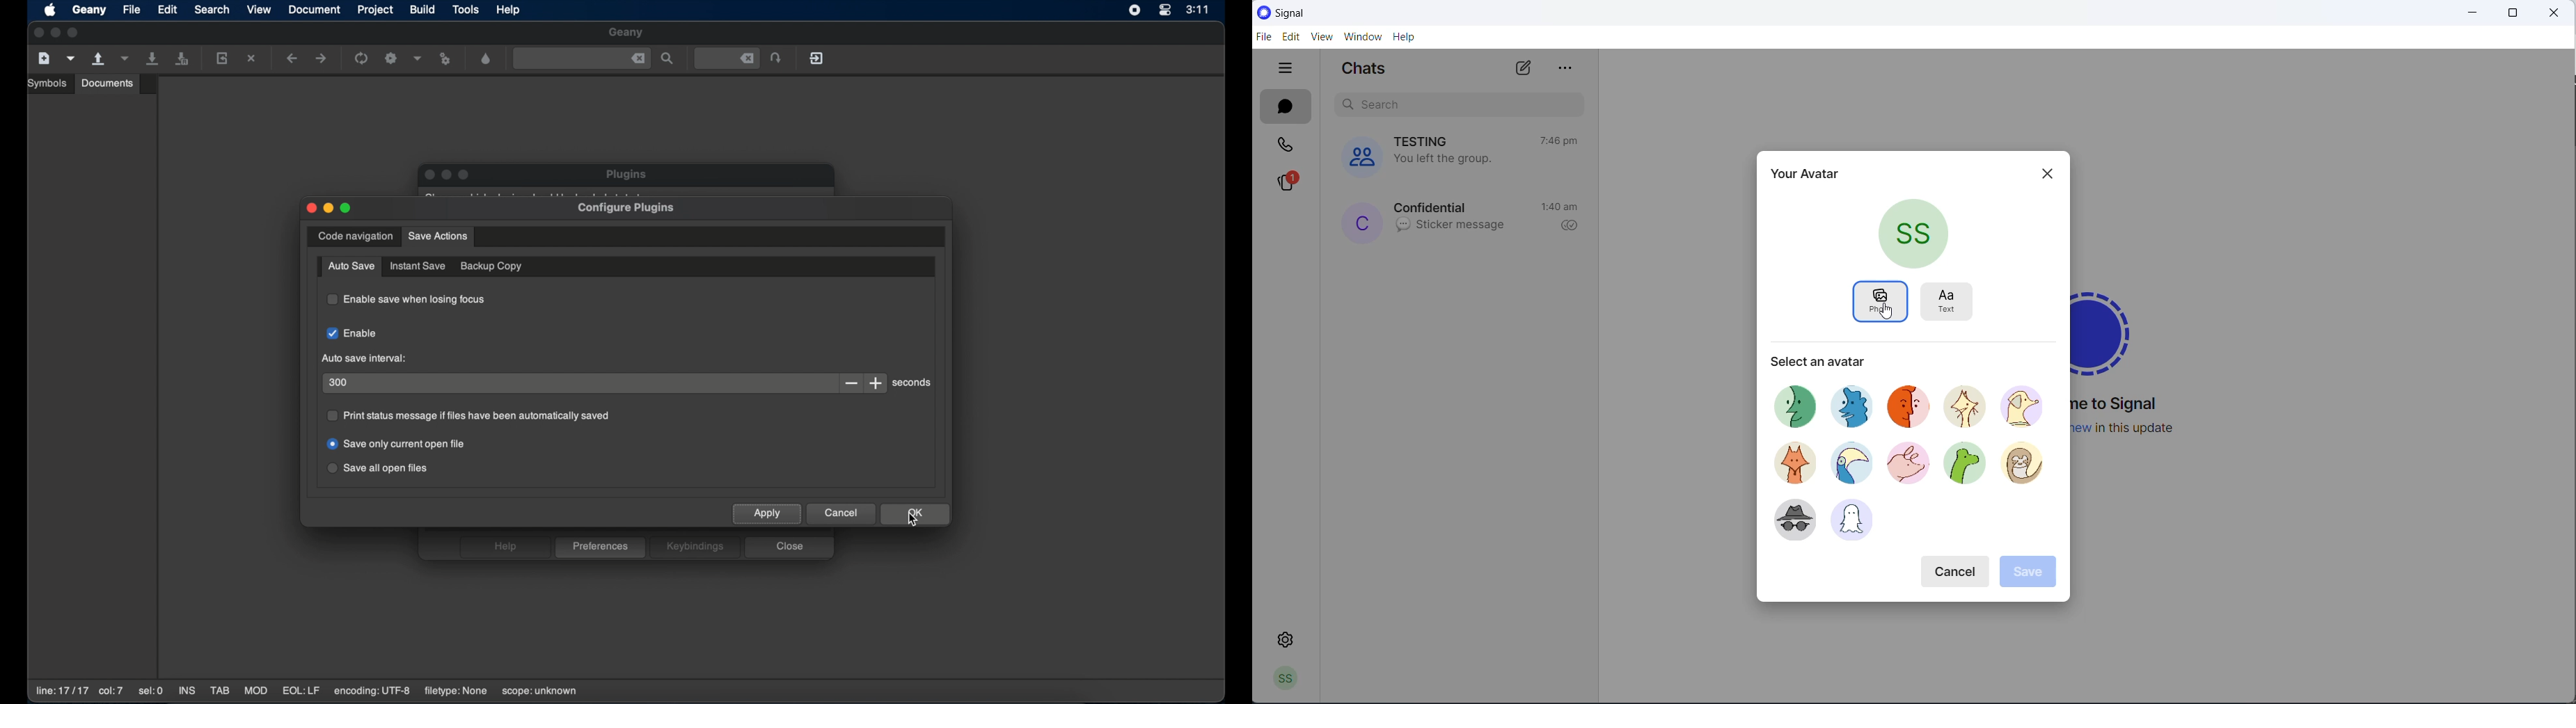 This screenshot has height=728, width=2576. Describe the element at coordinates (1970, 409) in the screenshot. I see `avatar` at that location.